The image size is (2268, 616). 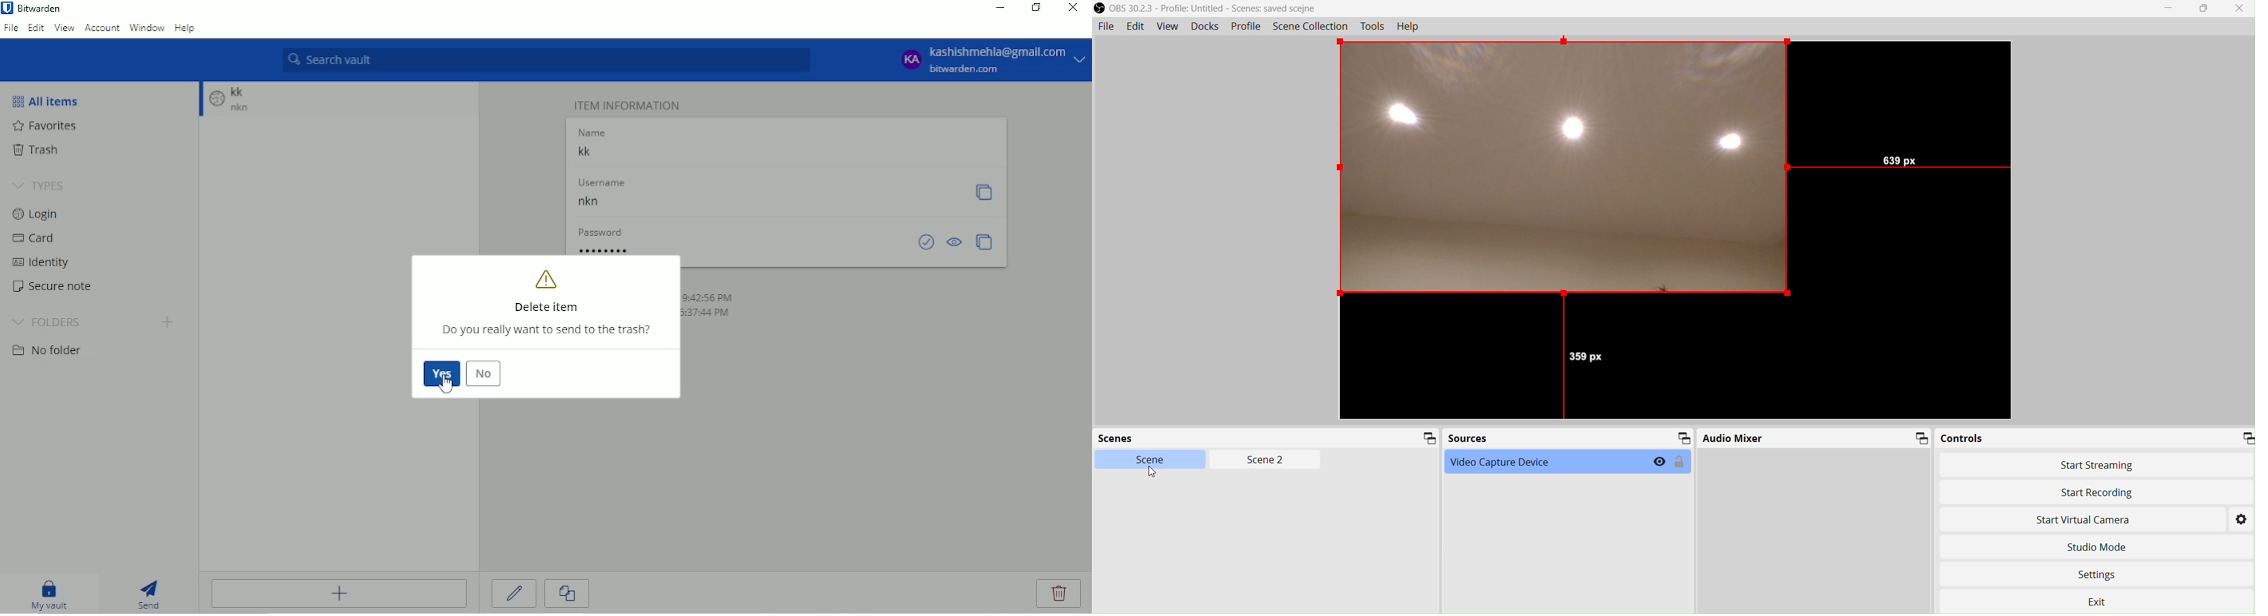 What do you see at coordinates (1567, 462) in the screenshot?
I see `Video Capture Device` at bounding box center [1567, 462].